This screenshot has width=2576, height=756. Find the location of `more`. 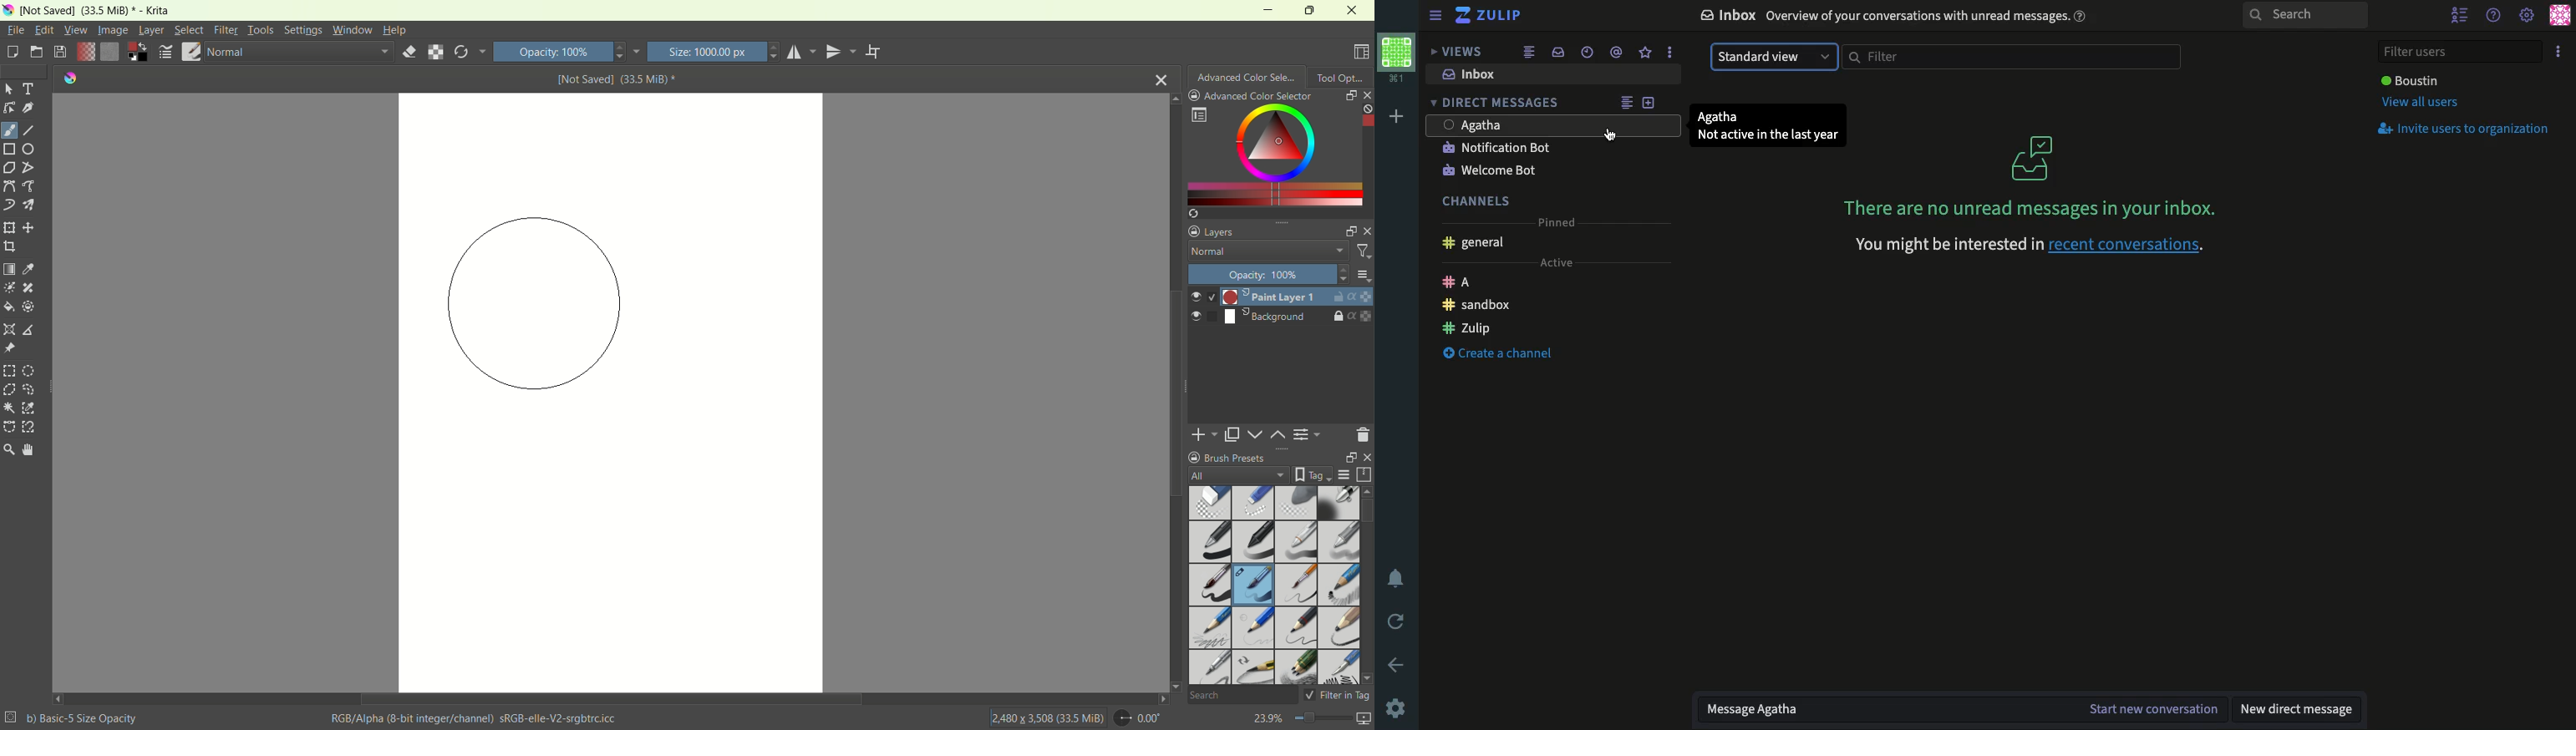

more is located at coordinates (1671, 53).